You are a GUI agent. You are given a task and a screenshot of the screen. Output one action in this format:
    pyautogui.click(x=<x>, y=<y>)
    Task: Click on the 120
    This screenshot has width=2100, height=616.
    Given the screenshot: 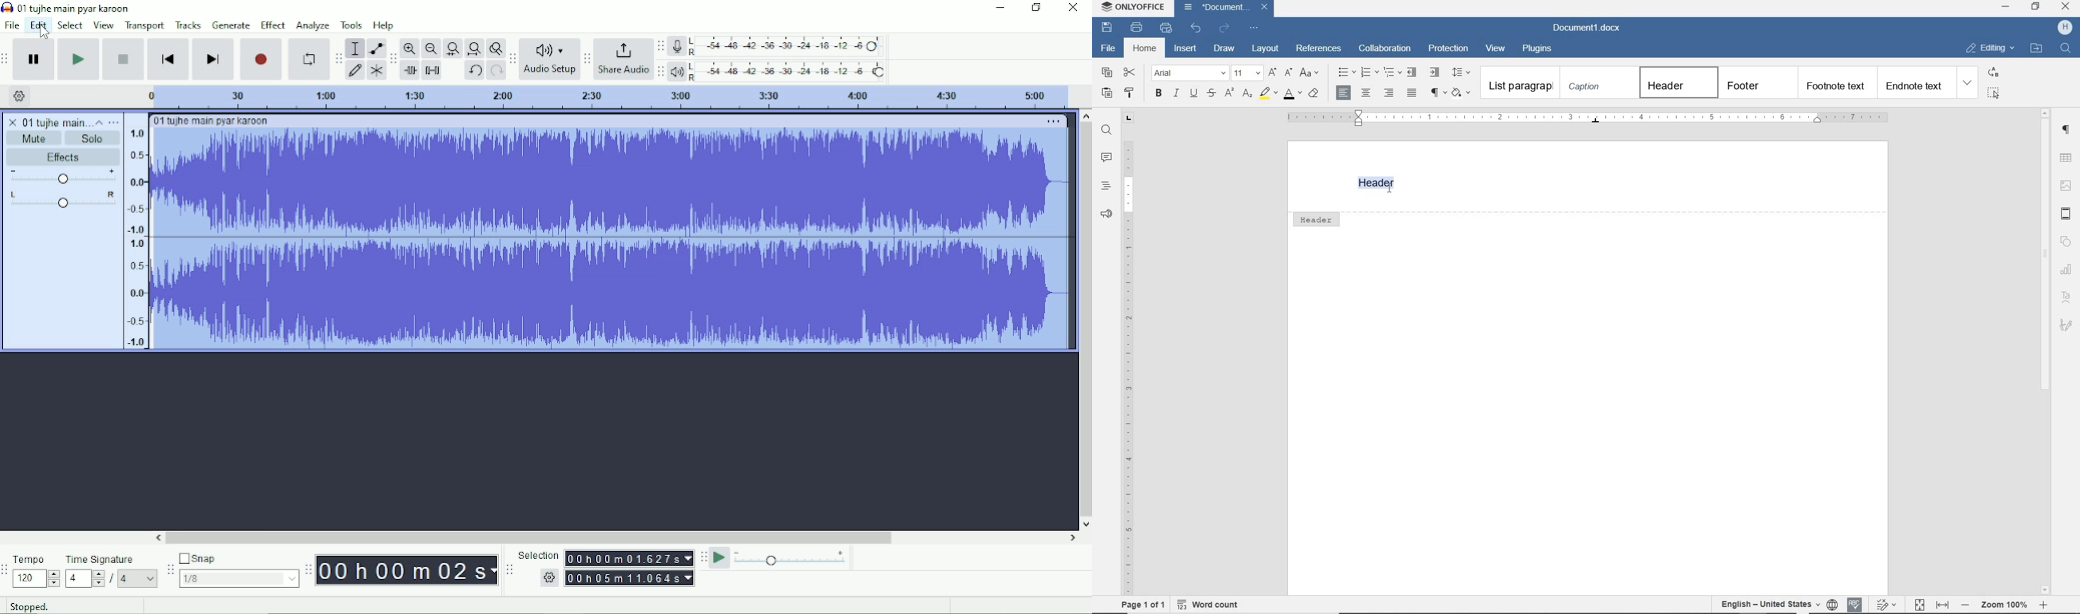 What is the action you would take?
    pyautogui.click(x=36, y=579)
    